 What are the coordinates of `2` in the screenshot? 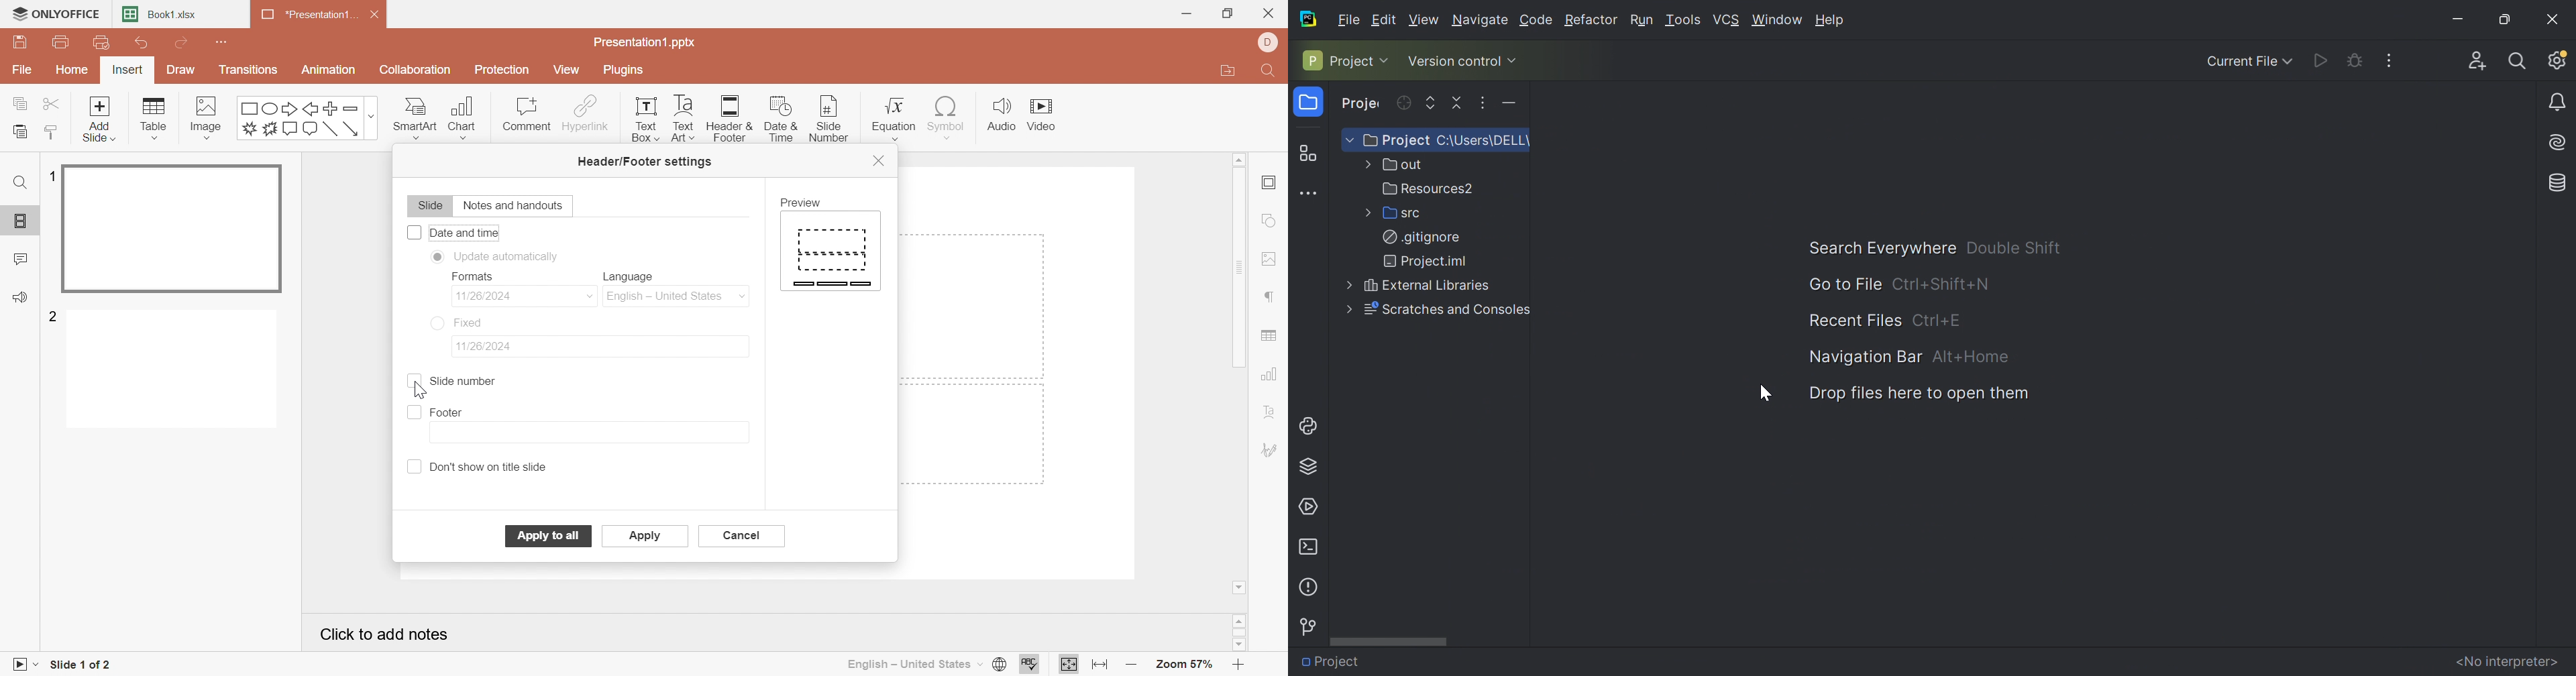 It's located at (54, 315).